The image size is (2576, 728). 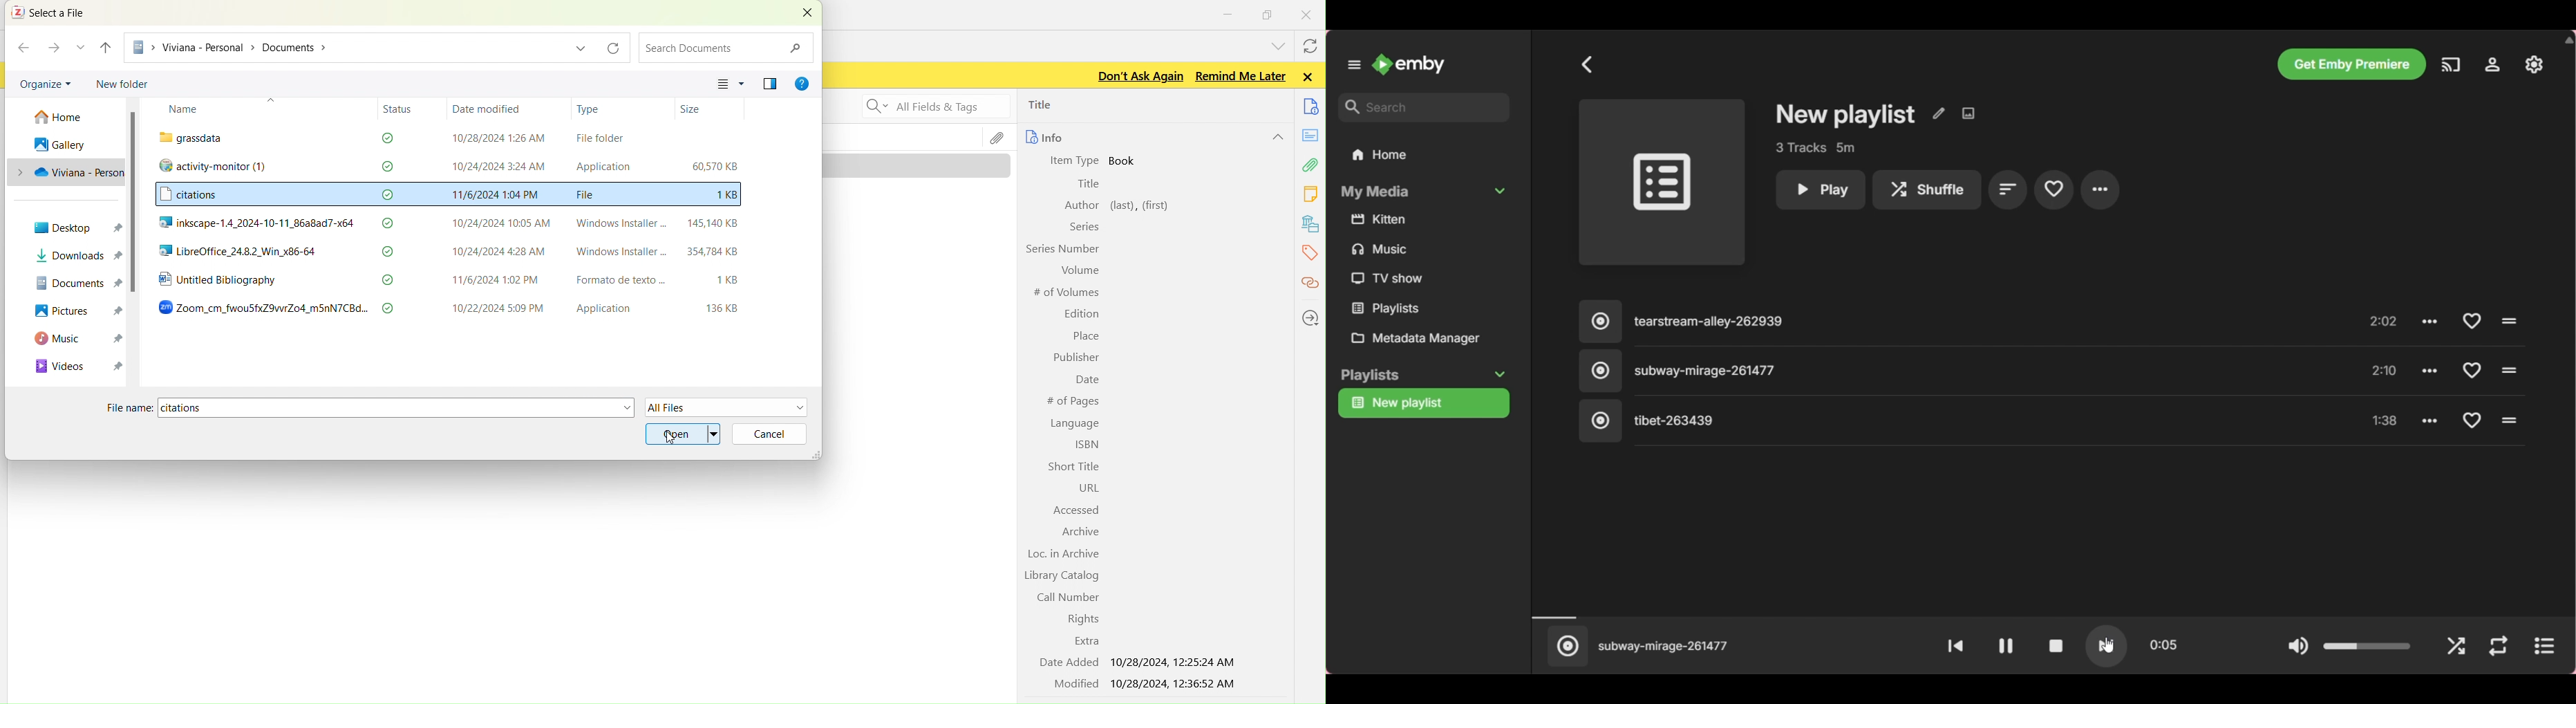 What do you see at coordinates (603, 310) in the screenshot?
I see `Application` at bounding box center [603, 310].